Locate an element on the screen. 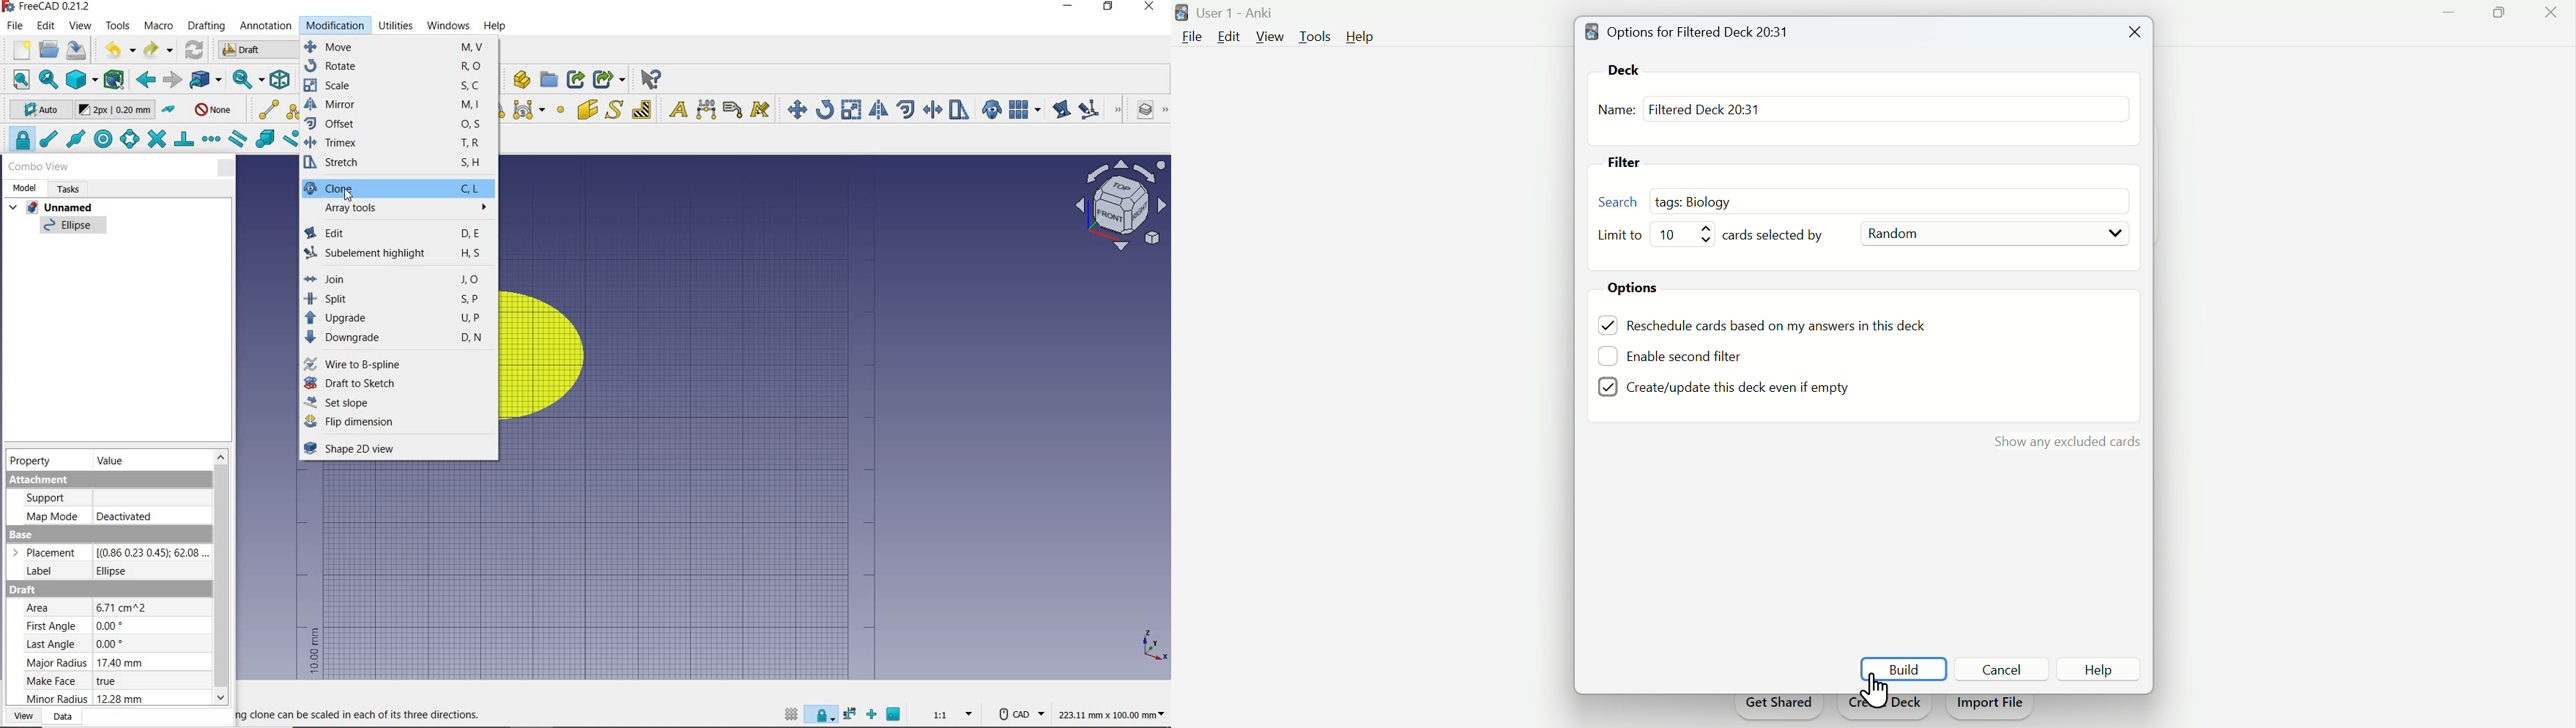 This screenshot has height=728, width=2576. split is located at coordinates (397, 299).